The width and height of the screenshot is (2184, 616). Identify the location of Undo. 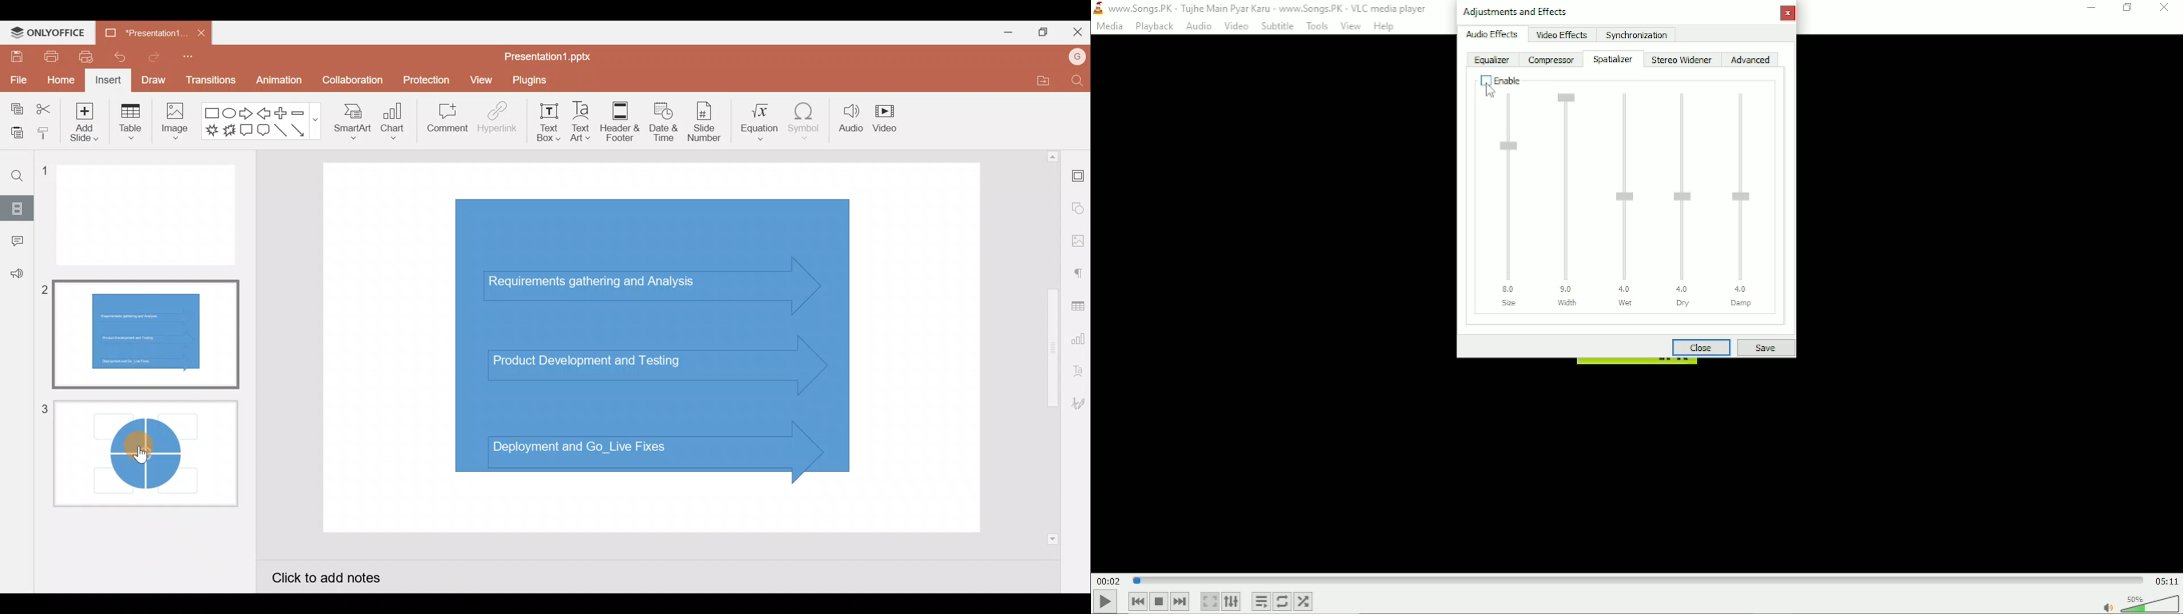
(118, 57).